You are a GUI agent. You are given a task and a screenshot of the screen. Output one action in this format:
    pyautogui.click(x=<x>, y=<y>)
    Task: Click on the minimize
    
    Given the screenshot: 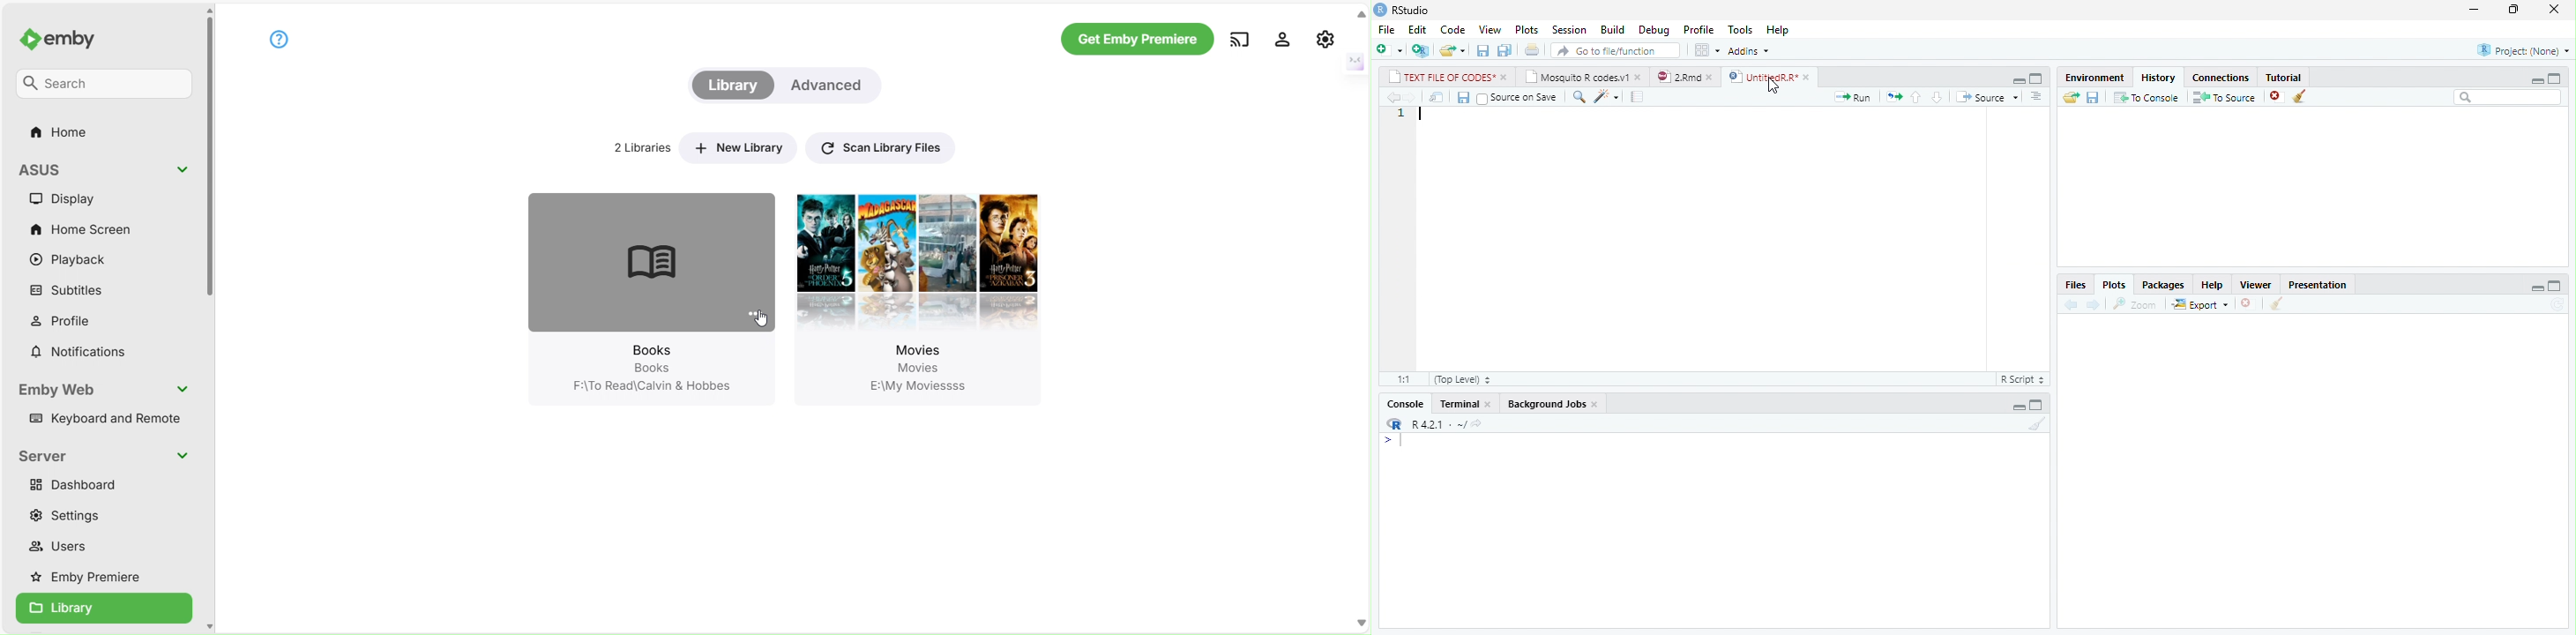 What is the action you would take?
    pyautogui.click(x=2474, y=9)
    